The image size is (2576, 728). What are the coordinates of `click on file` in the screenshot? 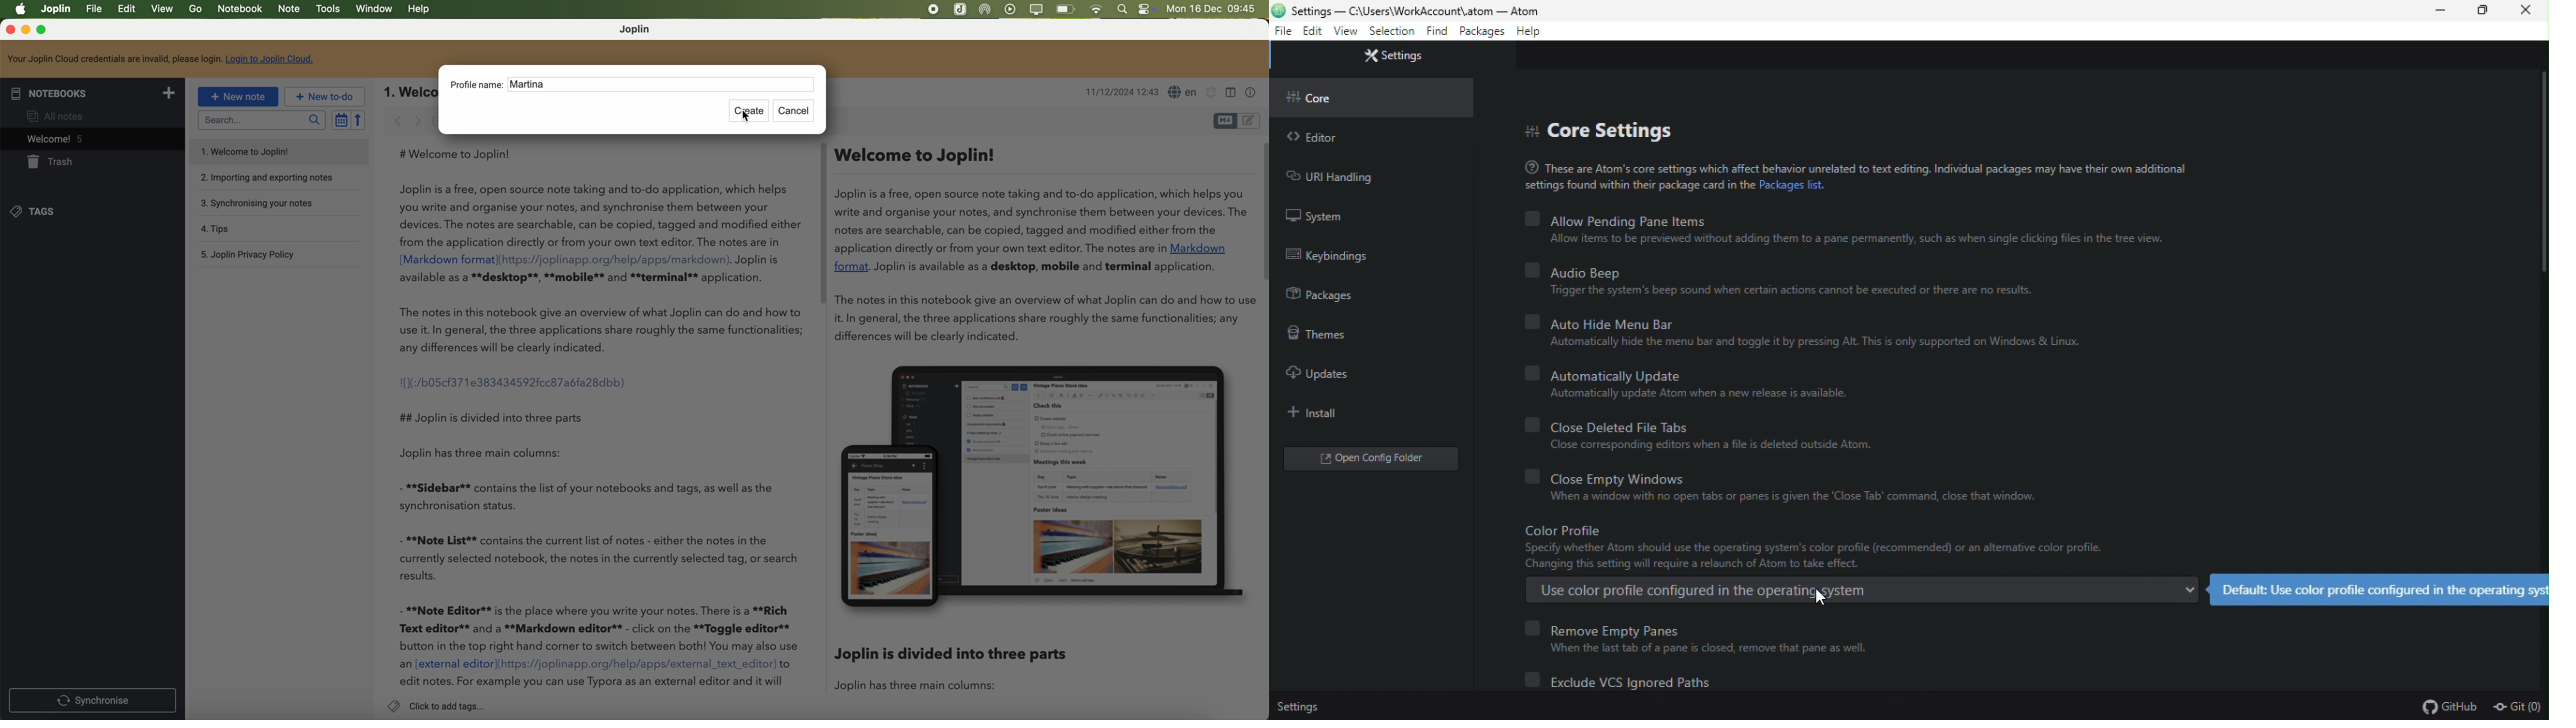 It's located at (95, 10).